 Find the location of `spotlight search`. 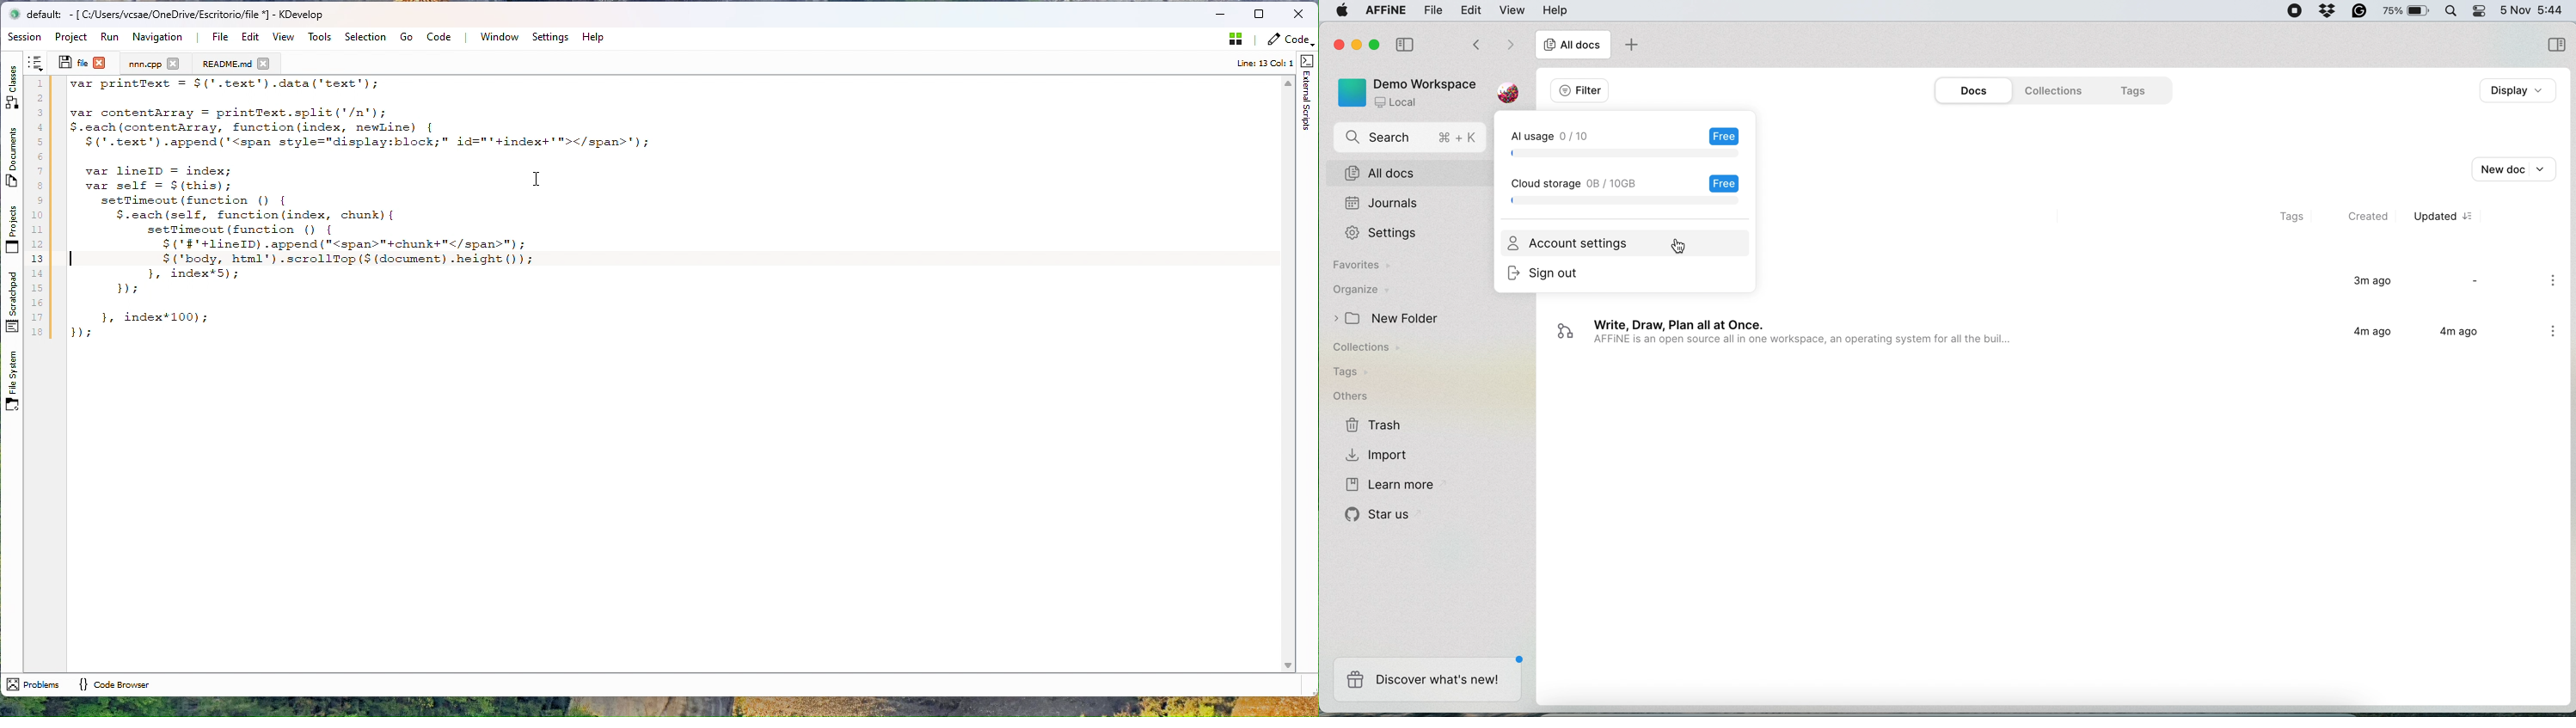

spotlight search is located at coordinates (2449, 10).